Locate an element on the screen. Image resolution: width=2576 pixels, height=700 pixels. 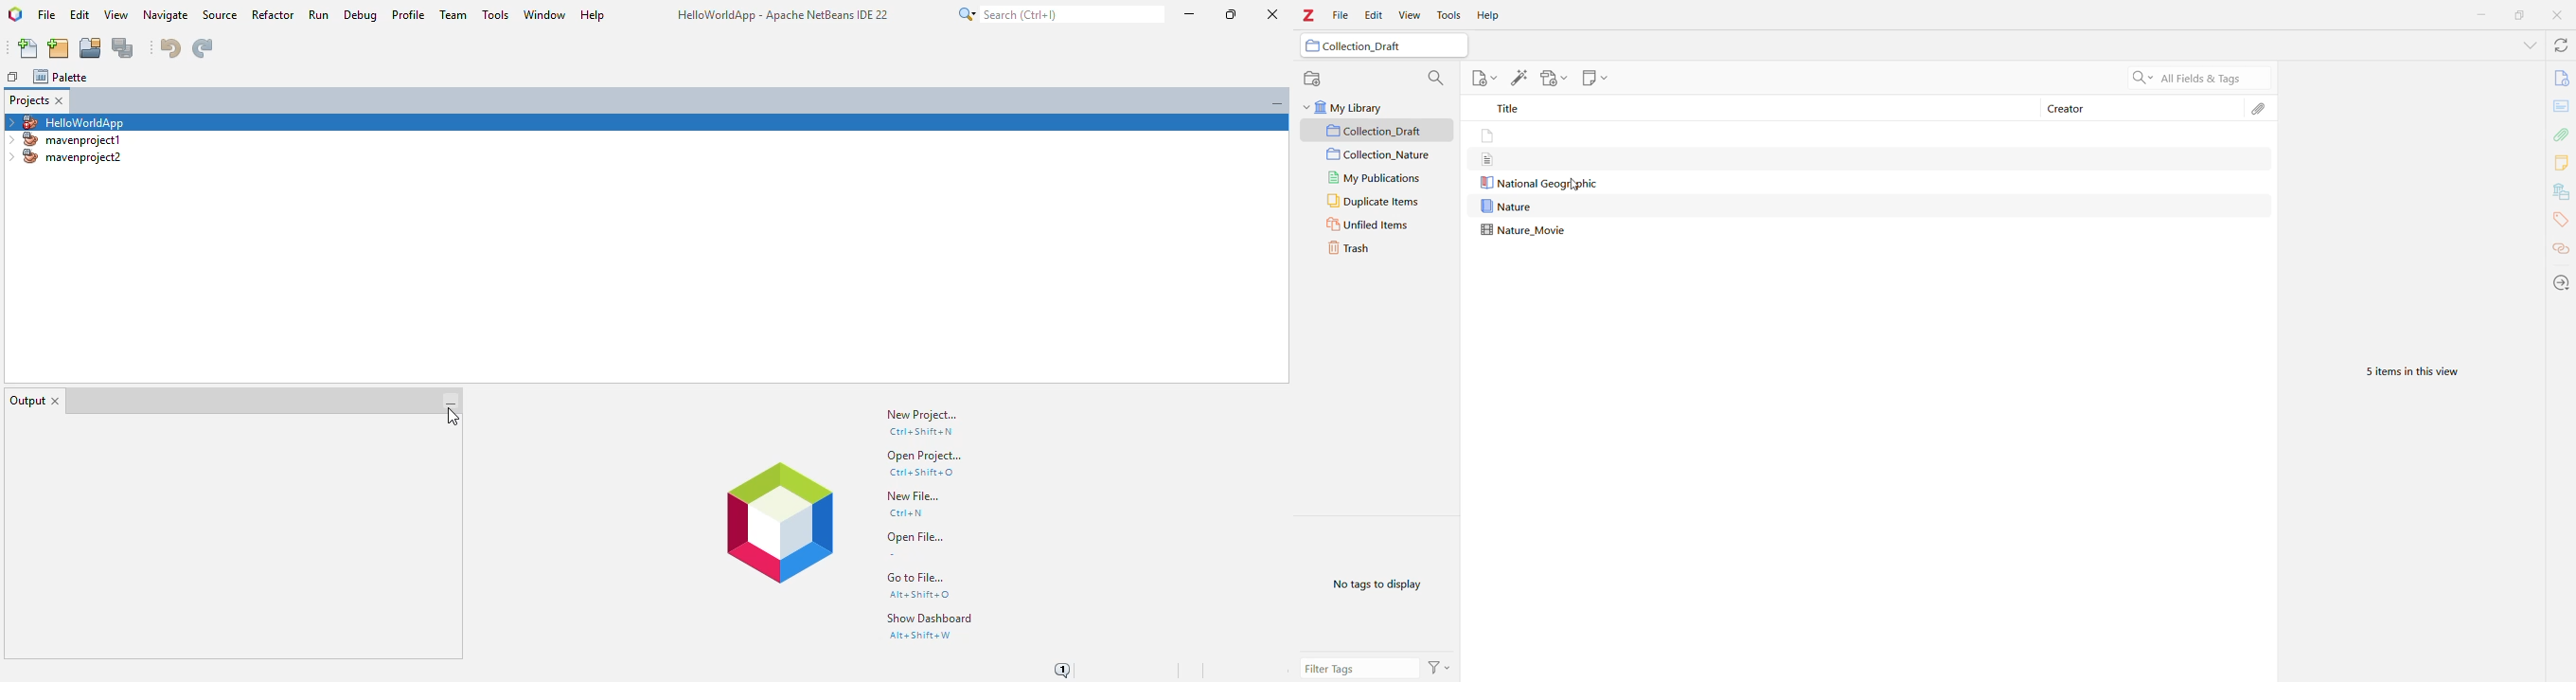
Actions is located at coordinates (1439, 667).